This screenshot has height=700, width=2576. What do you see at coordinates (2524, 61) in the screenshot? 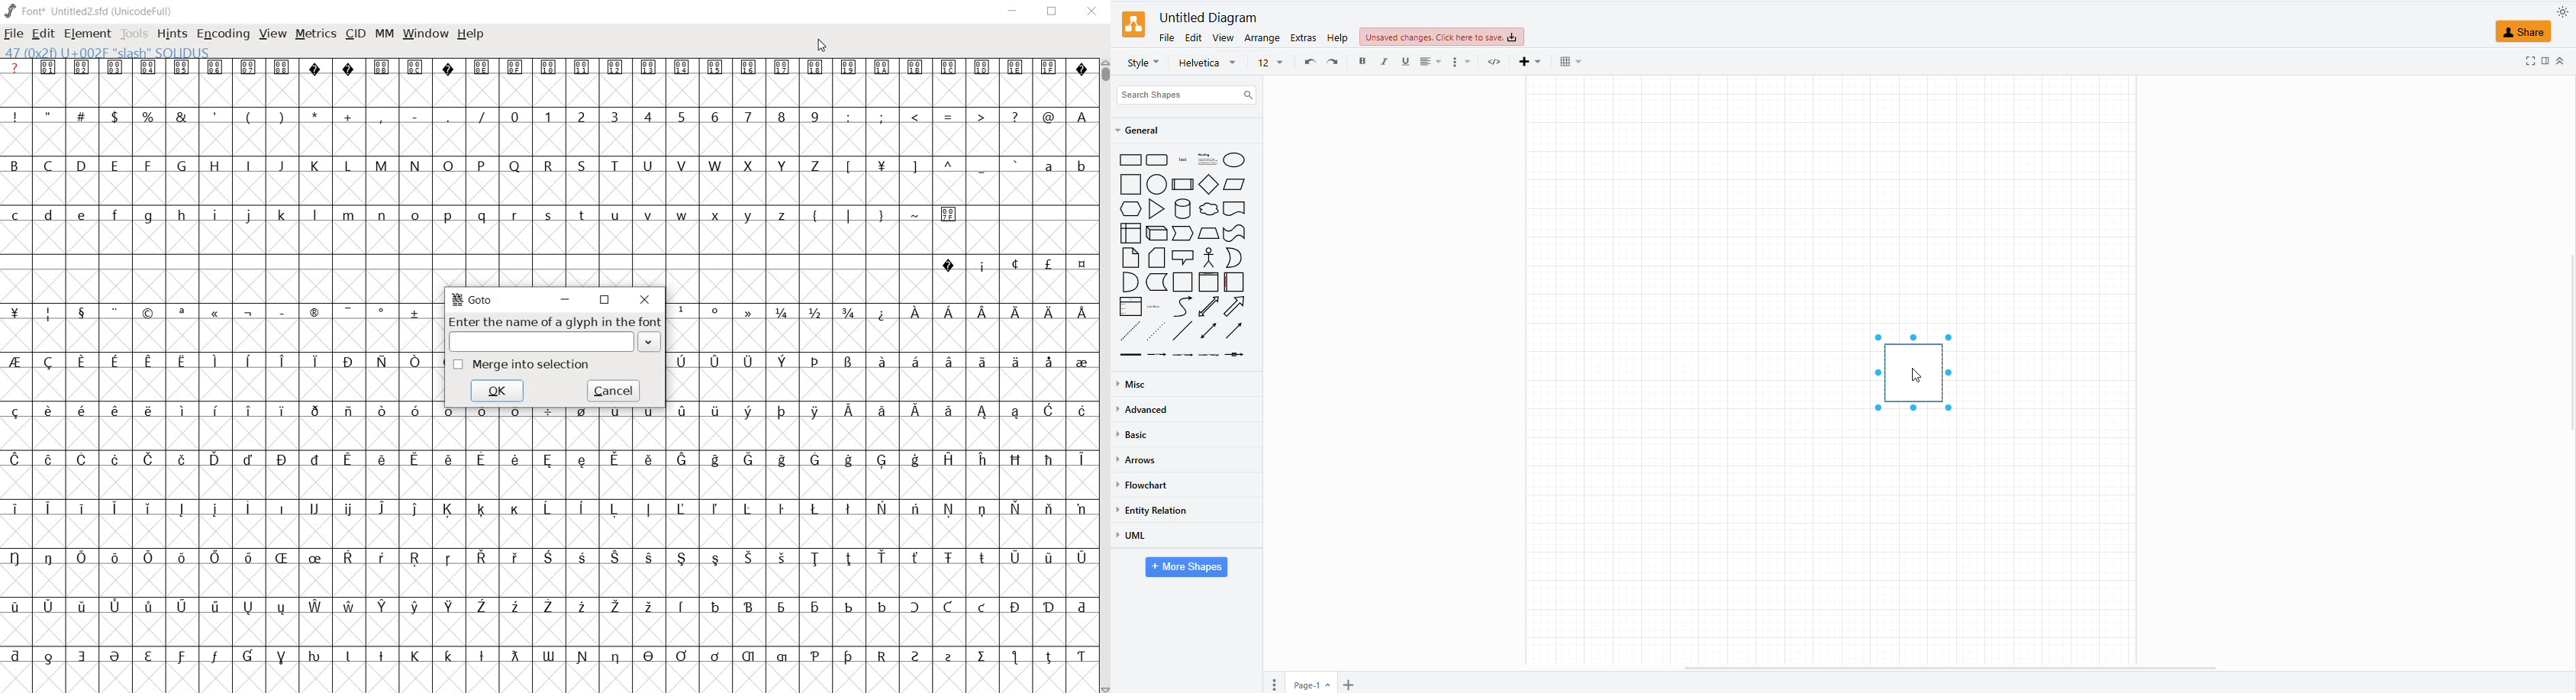
I see `fullscreen` at bounding box center [2524, 61].